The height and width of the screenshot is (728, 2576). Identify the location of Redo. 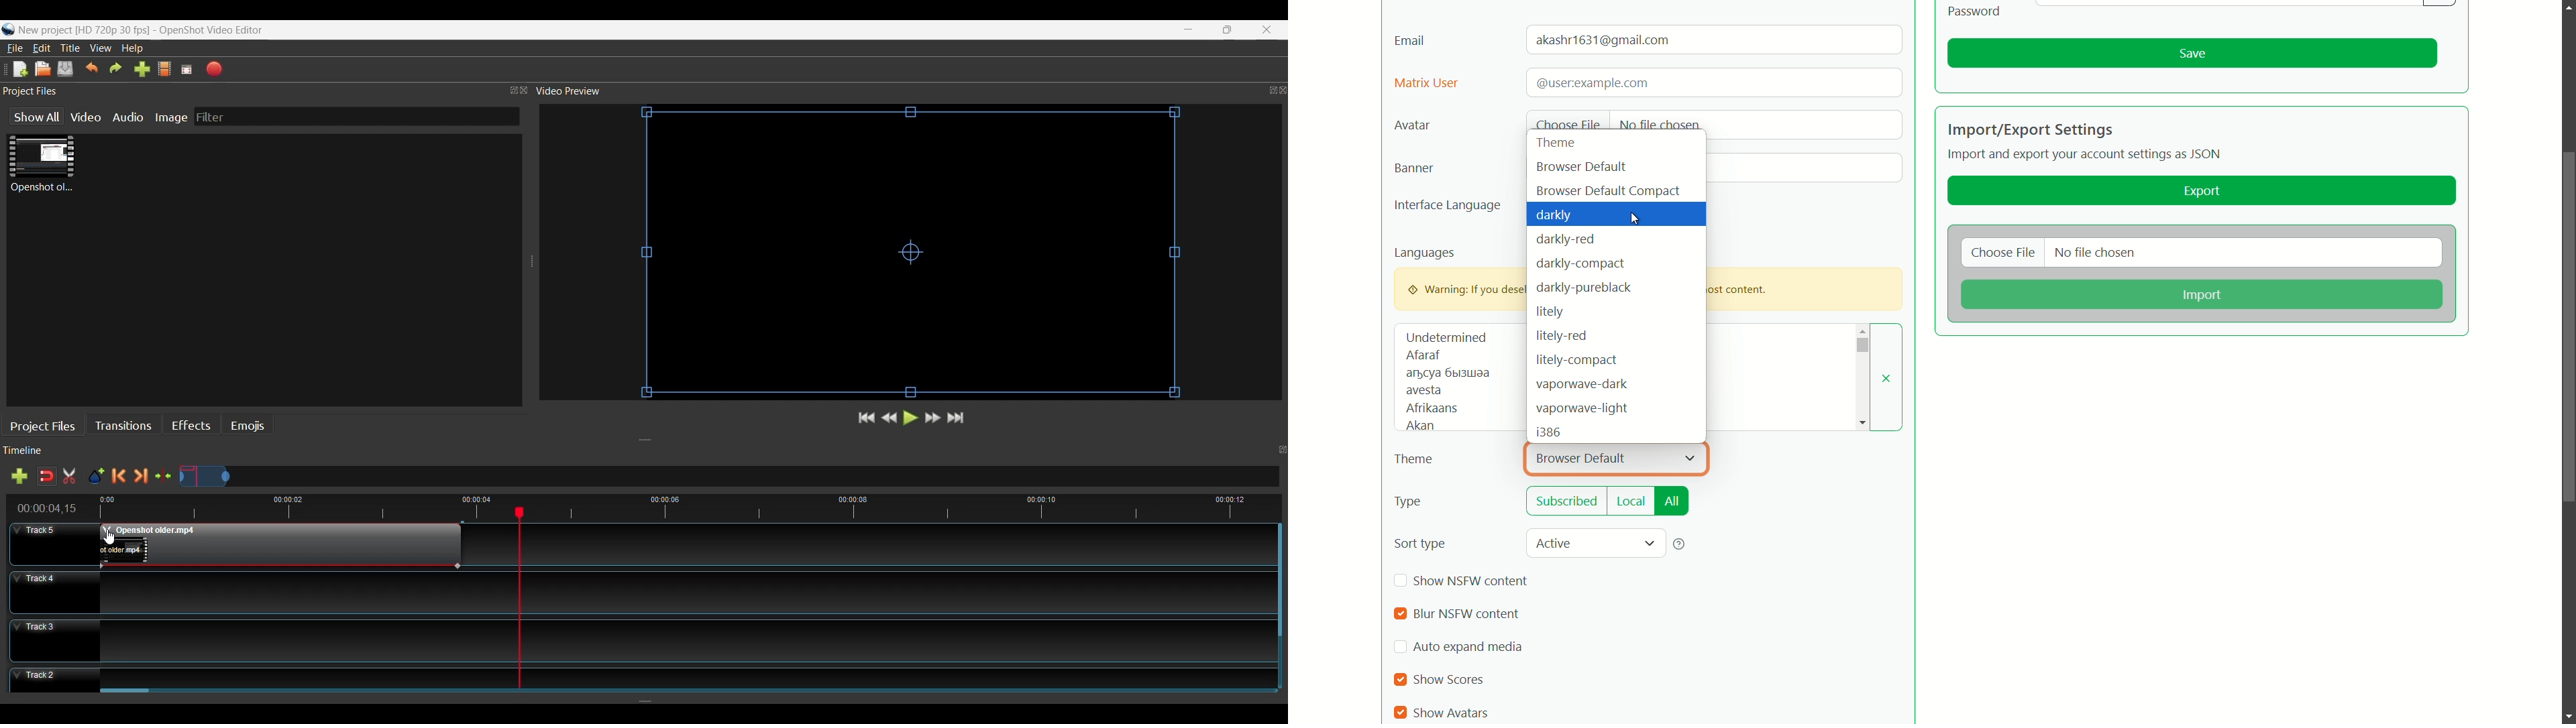
(116, 69).